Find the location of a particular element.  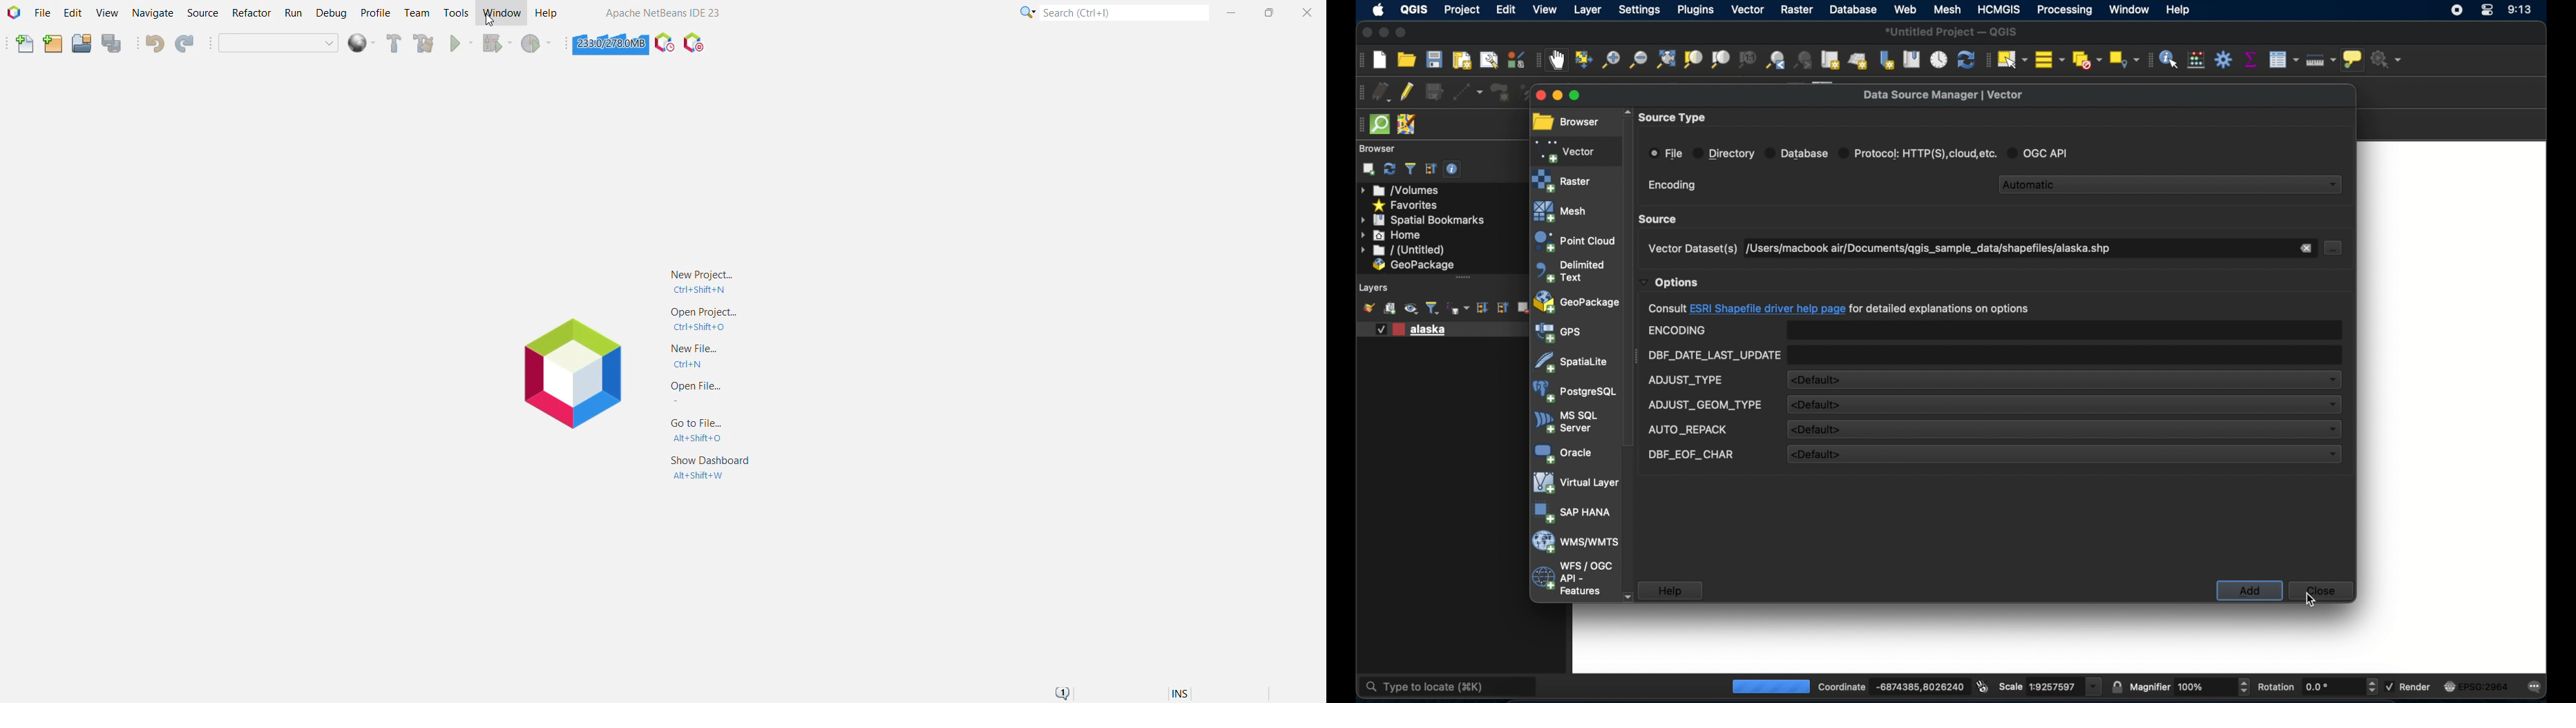

show statistical summary is located at coordinates (2250, 57).